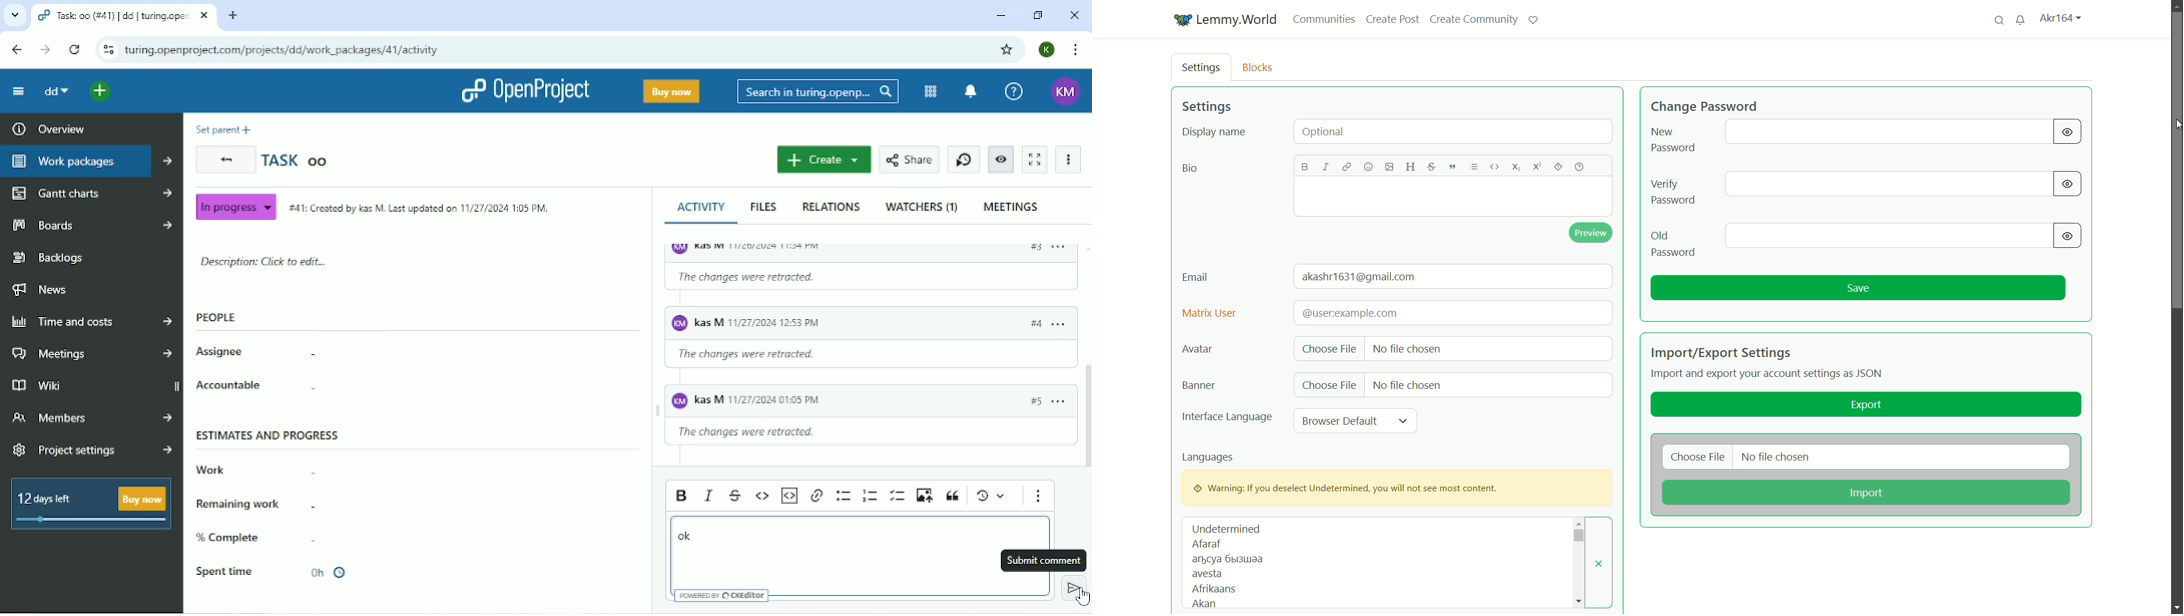 The height and width of the screenshot is (616, 2184). What do you see at coordinates (1404, 420) in the screenshot?
I see `dropdown` at bounding box center [1404, 420].